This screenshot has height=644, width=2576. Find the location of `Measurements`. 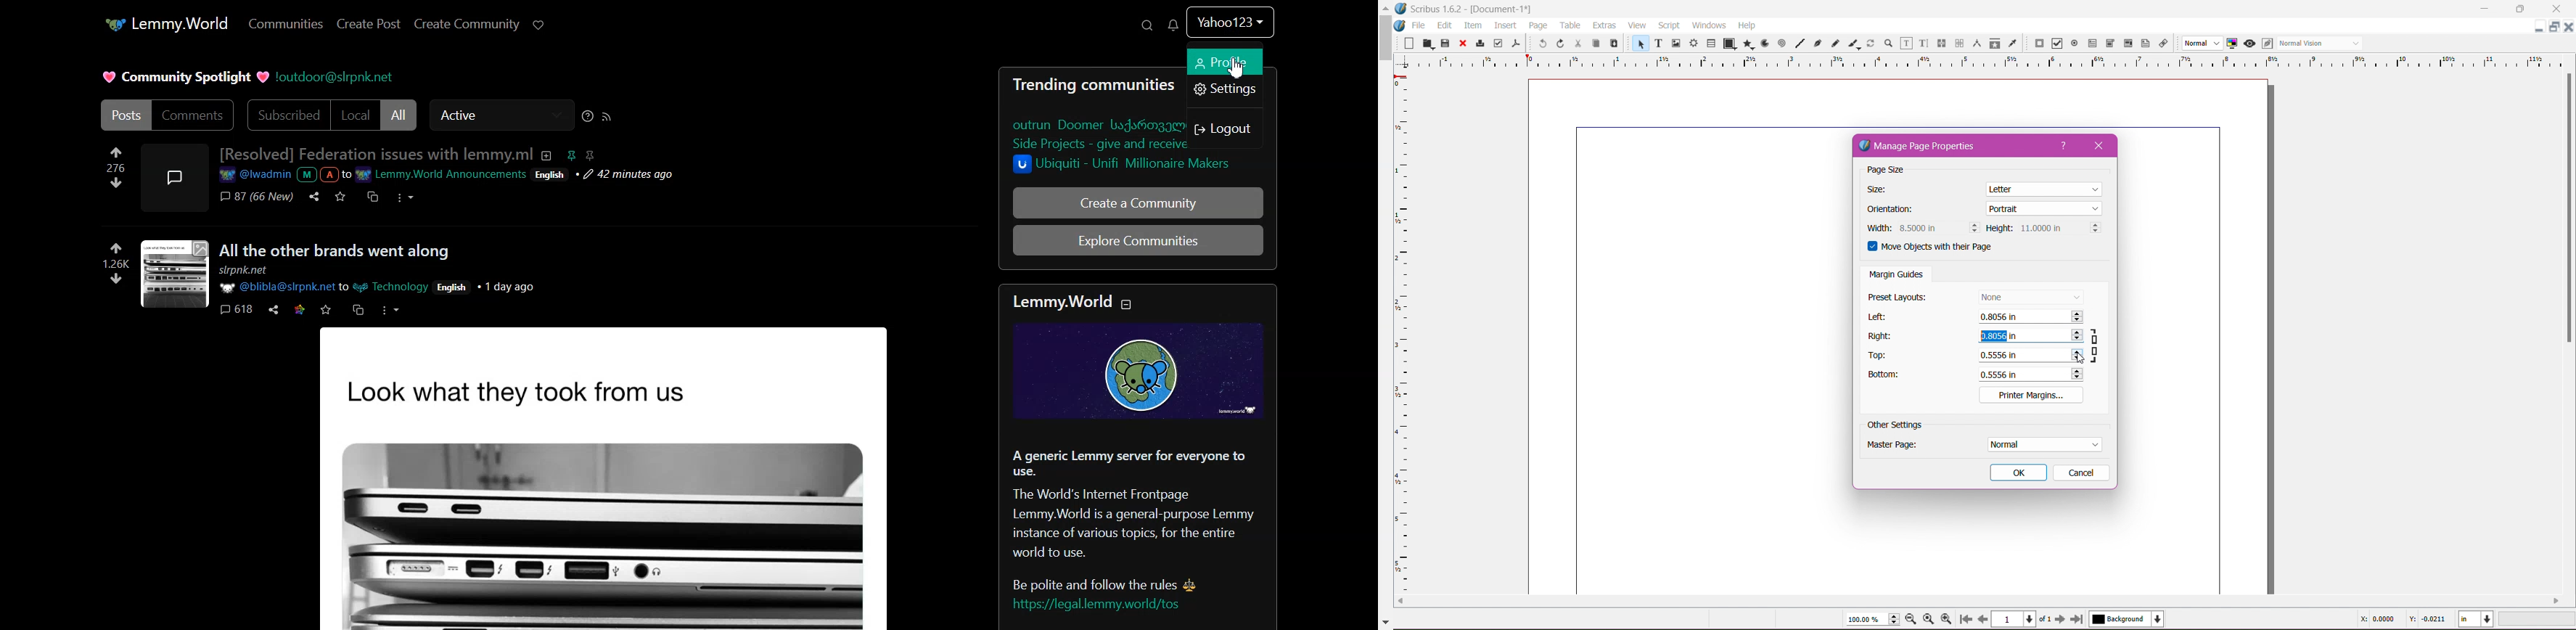

Measurements is located at coordinates (1976, 43).